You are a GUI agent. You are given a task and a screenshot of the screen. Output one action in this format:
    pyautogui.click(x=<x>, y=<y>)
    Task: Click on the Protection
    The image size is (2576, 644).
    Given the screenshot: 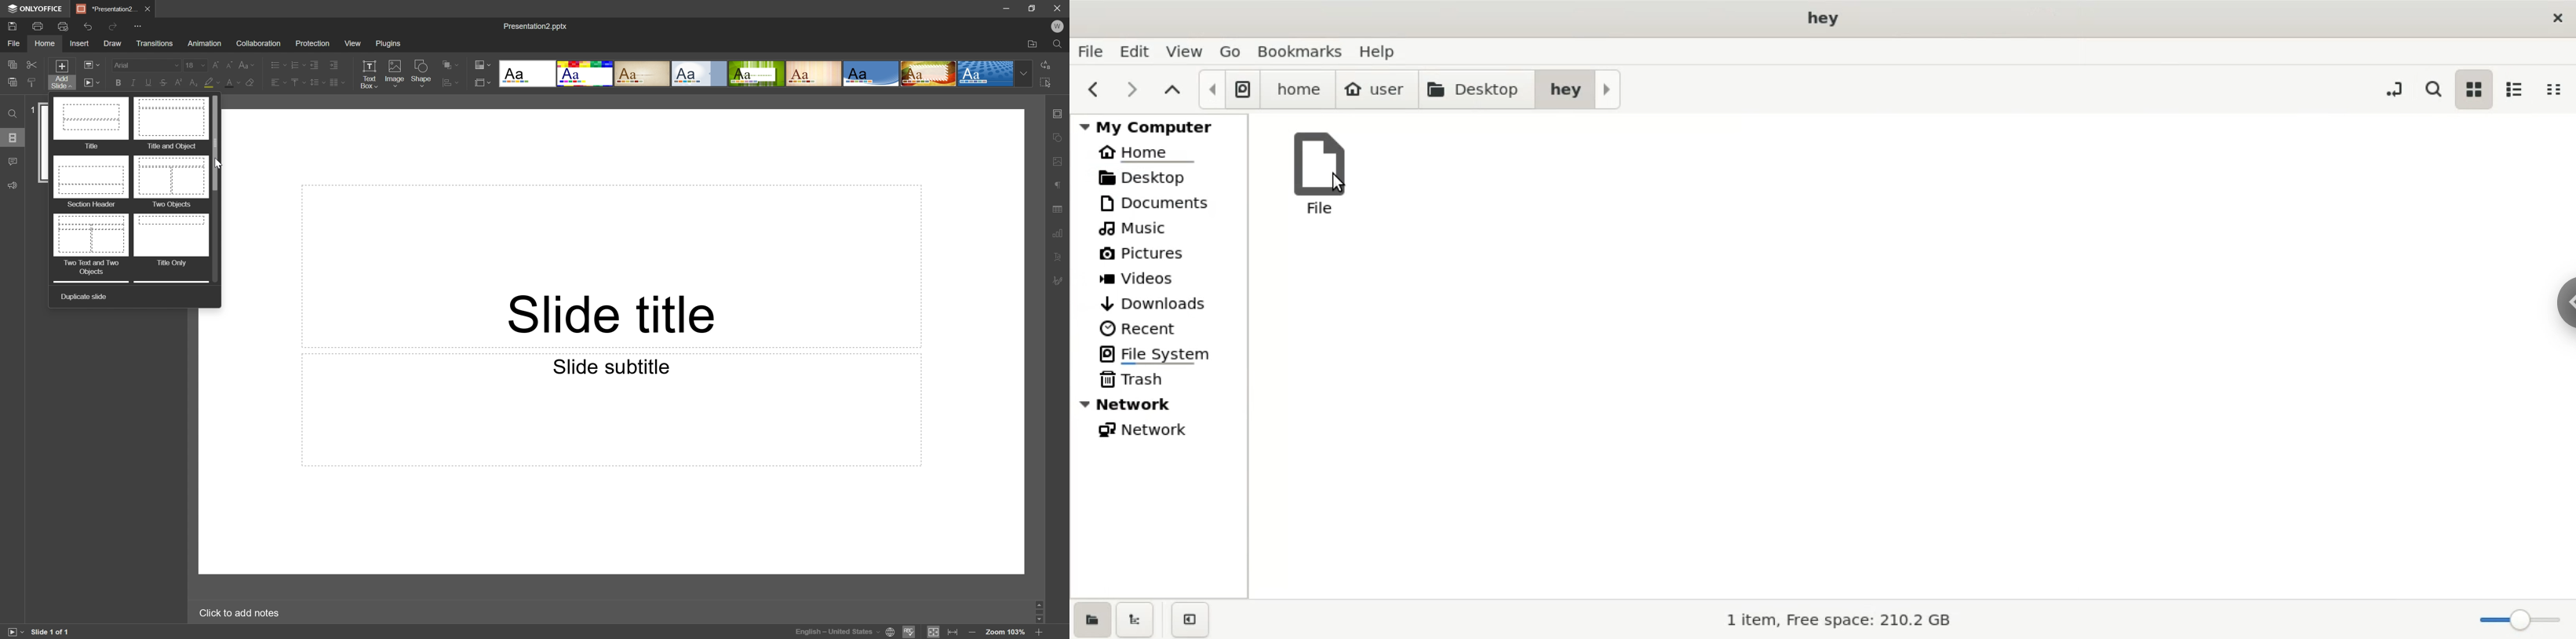 What is the action you would take?
    pyautogui.click(x=311, y=43)
    